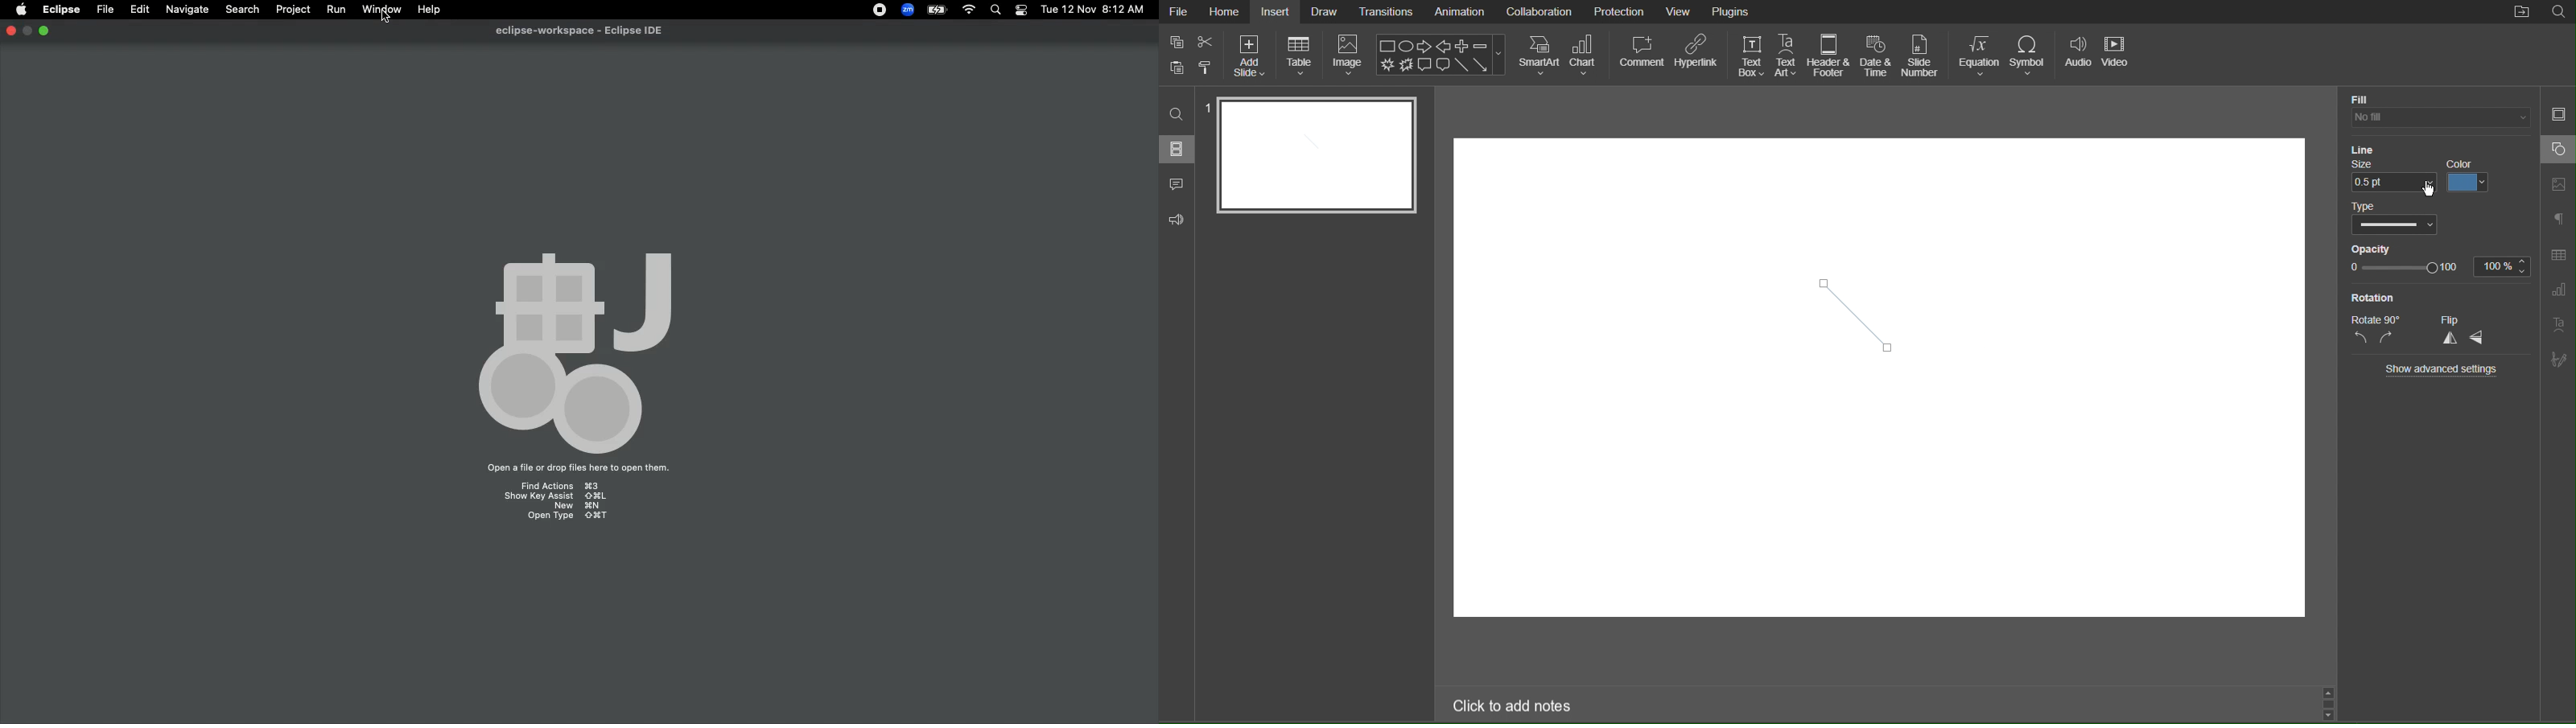 The width and height of the screenshot is (2576, 728). I want to click on Pointer, so click(2434, 194).